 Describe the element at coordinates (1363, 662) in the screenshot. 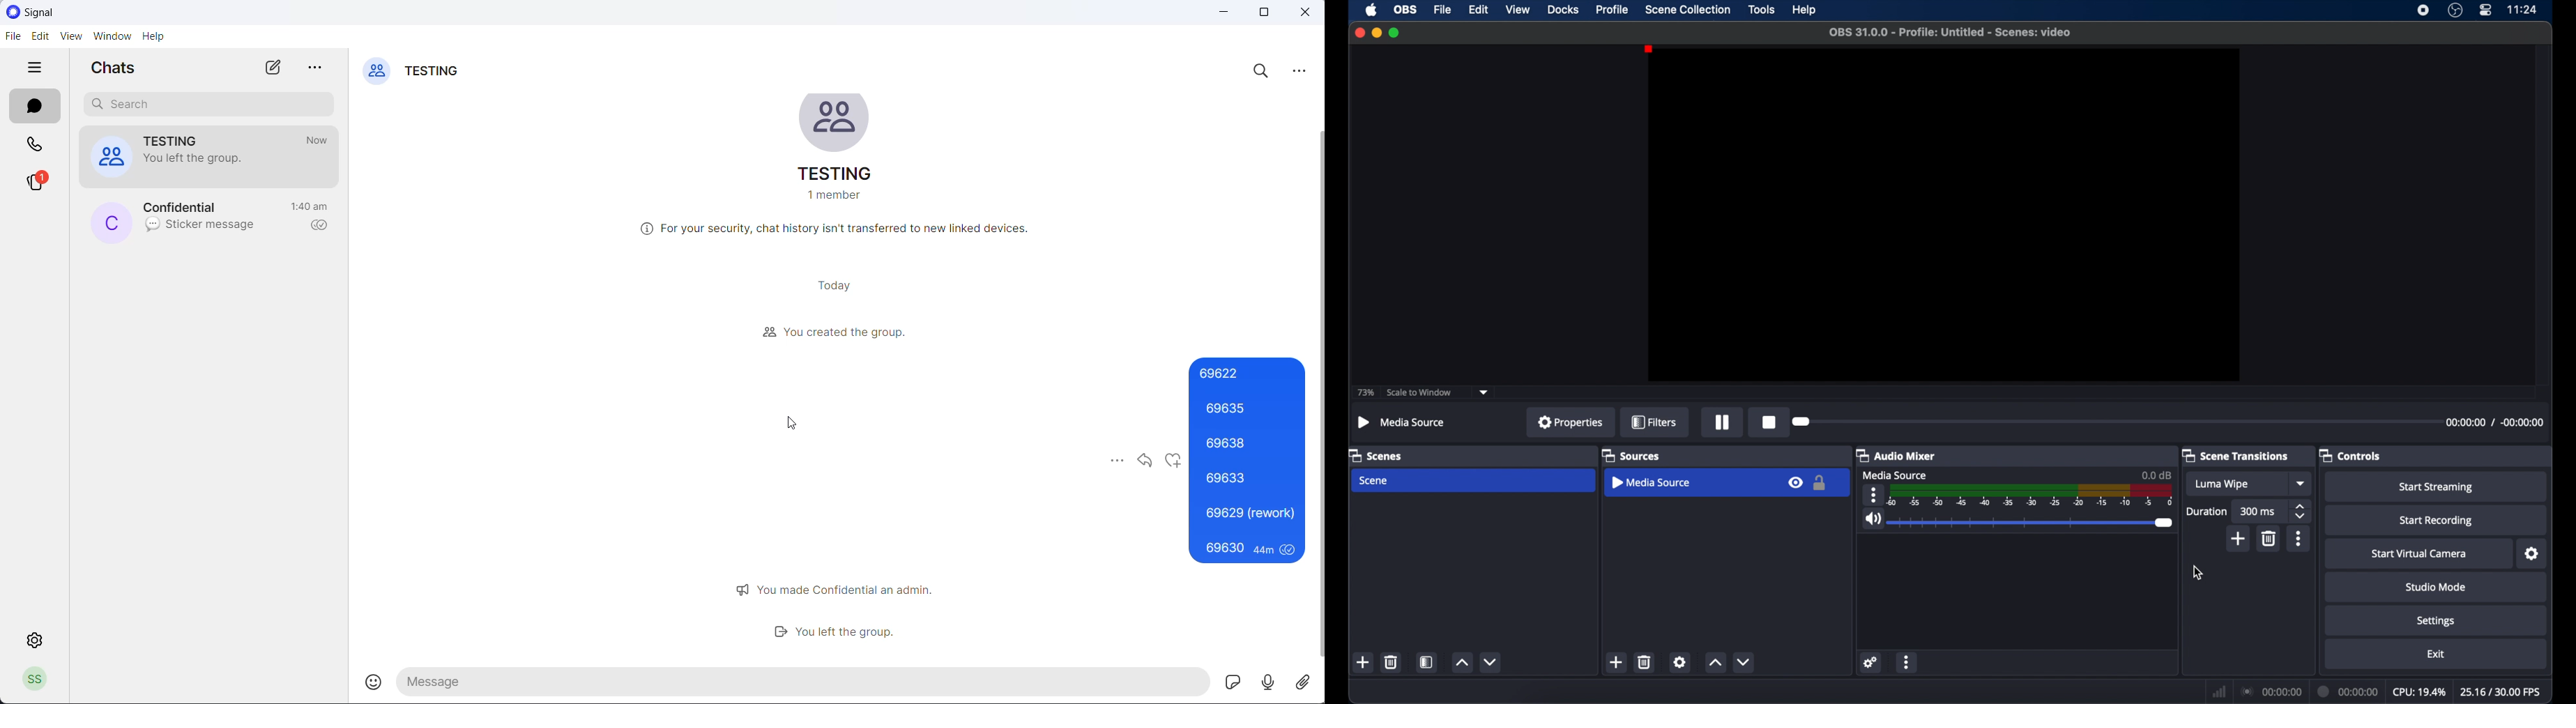

I see `add` at that location.